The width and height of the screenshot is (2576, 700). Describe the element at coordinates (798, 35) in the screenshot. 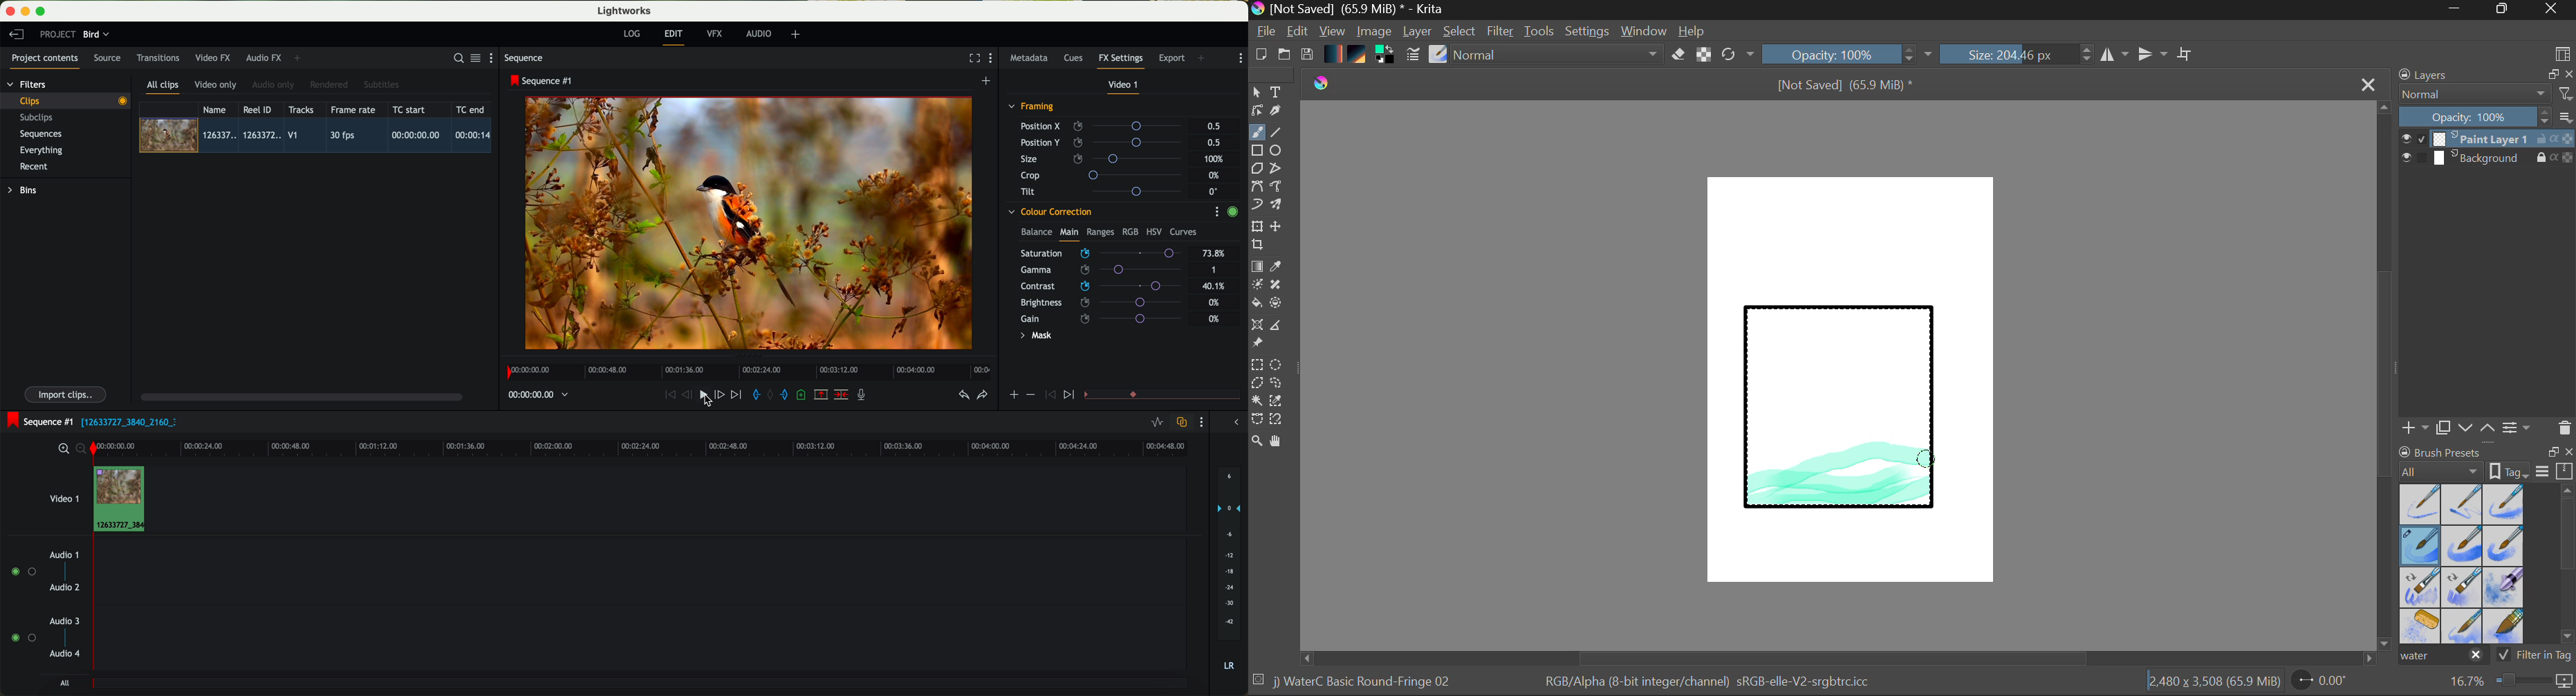

I see `add, remove and create layouts` at that location.